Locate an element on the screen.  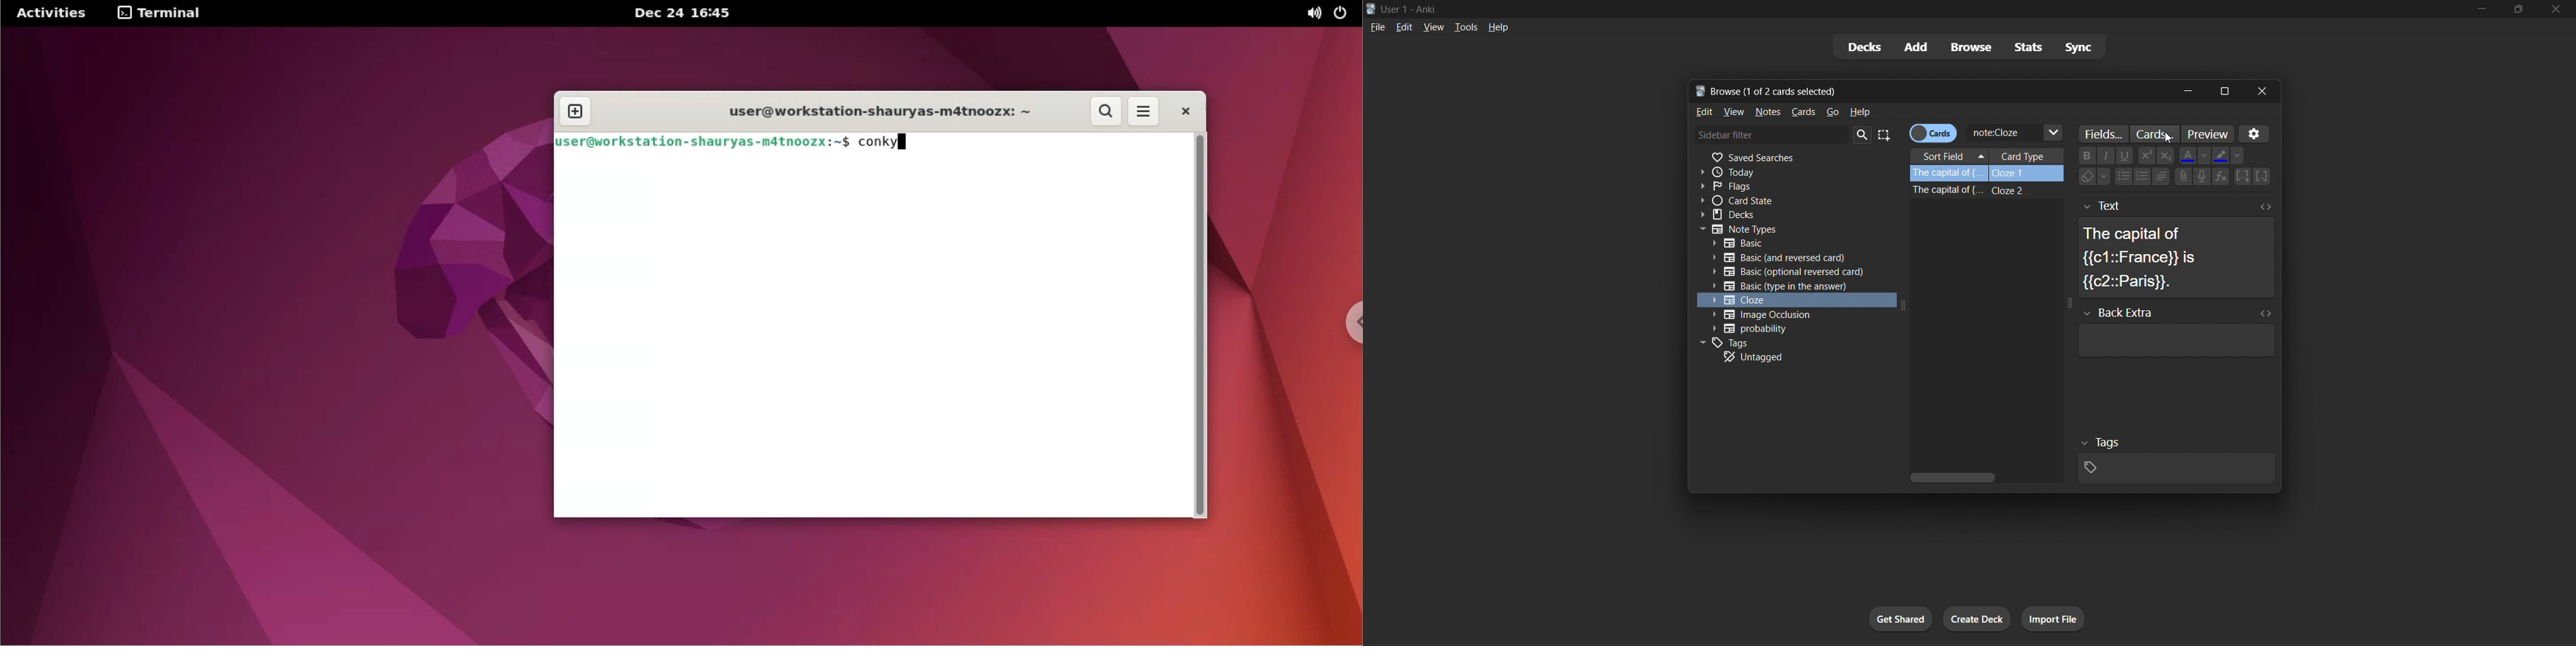
create deck is located at coordinates (1978, 619).